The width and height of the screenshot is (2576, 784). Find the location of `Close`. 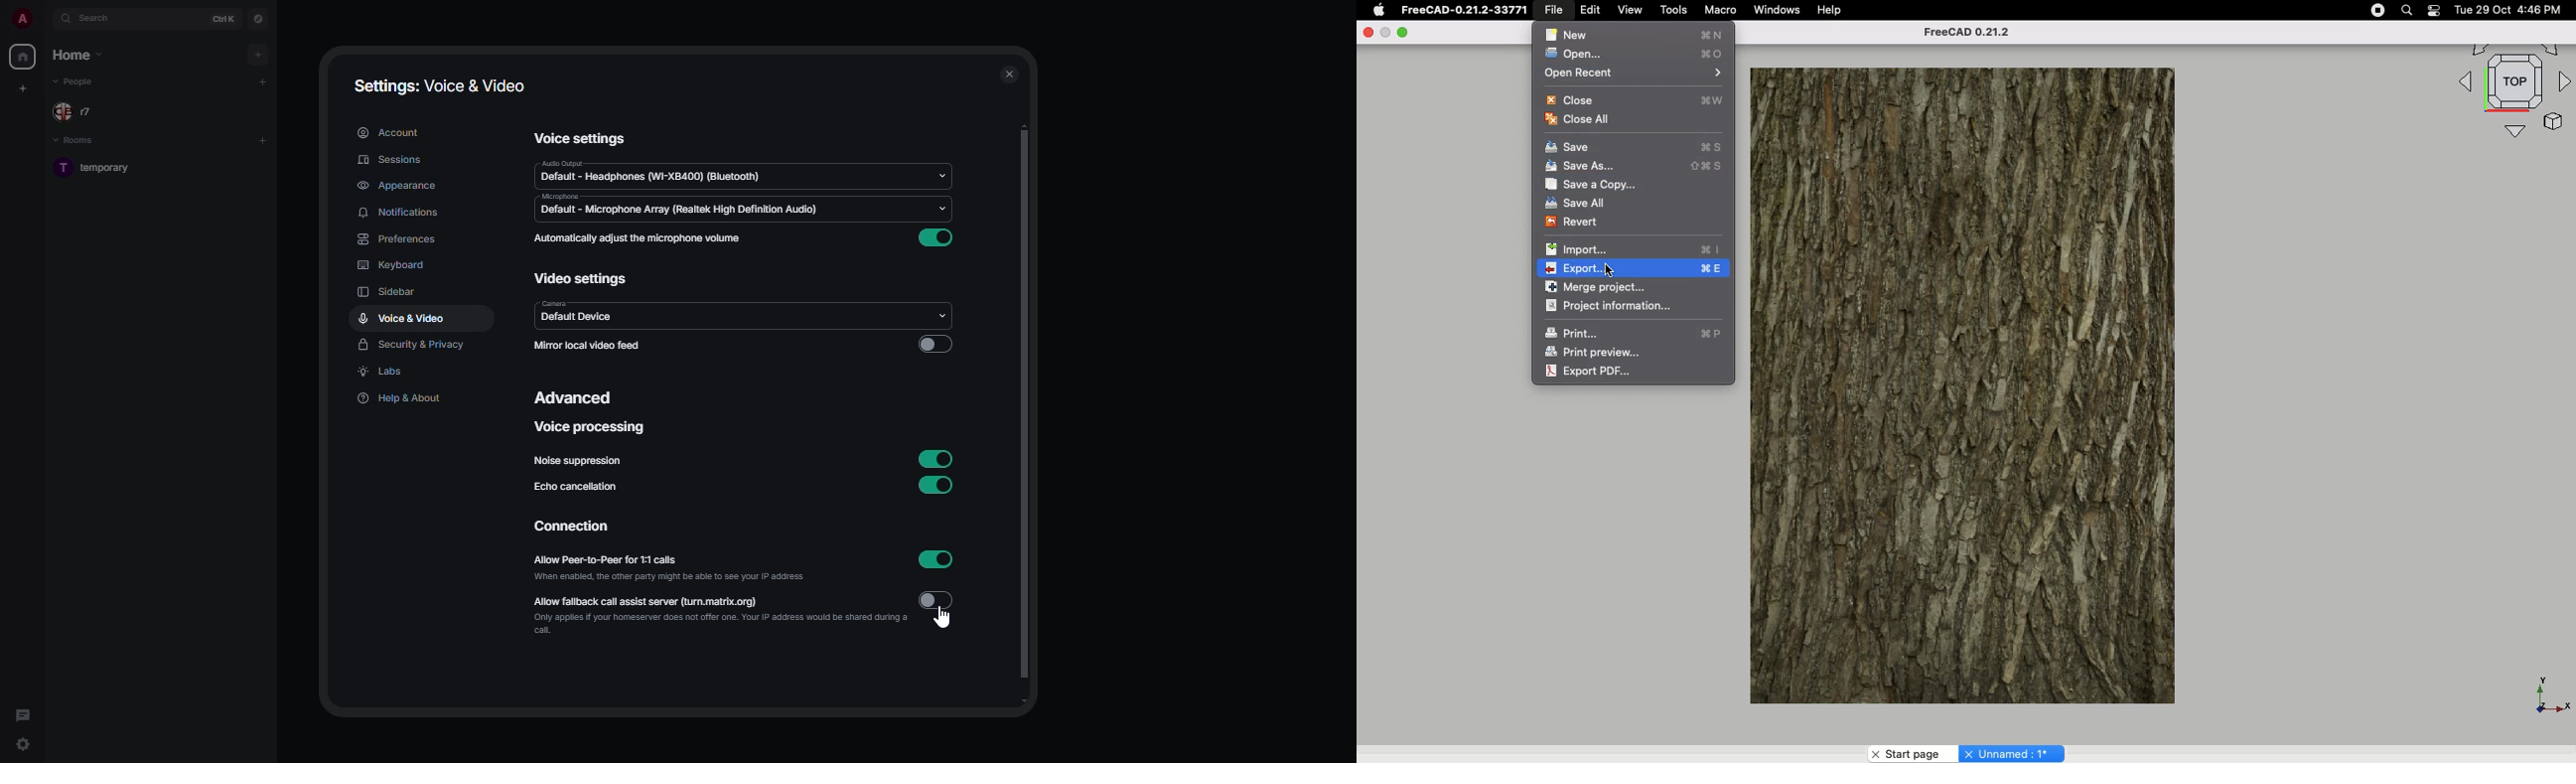

Close is located at coordinates (1638, 102).